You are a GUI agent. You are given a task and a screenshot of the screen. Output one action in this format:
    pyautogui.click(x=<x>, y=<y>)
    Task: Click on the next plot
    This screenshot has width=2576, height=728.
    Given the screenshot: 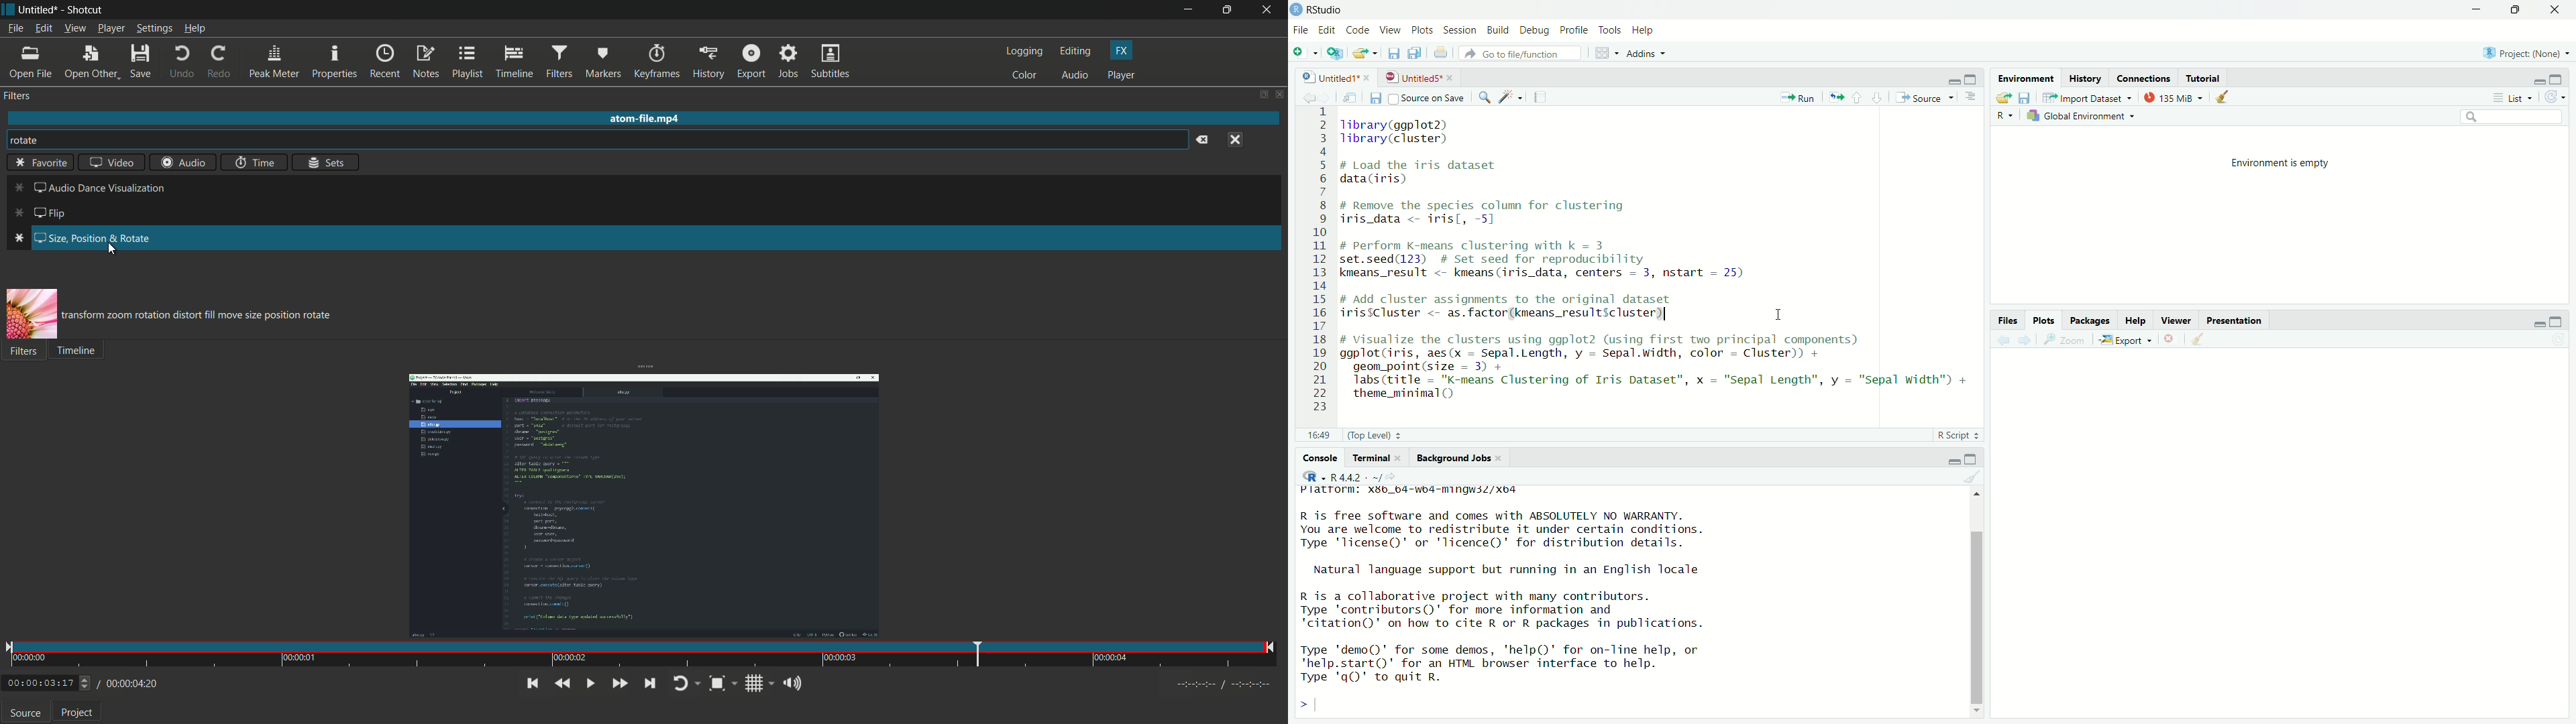 What is the action you would take?
    pyautogui.click(x=2022, y=341)
    